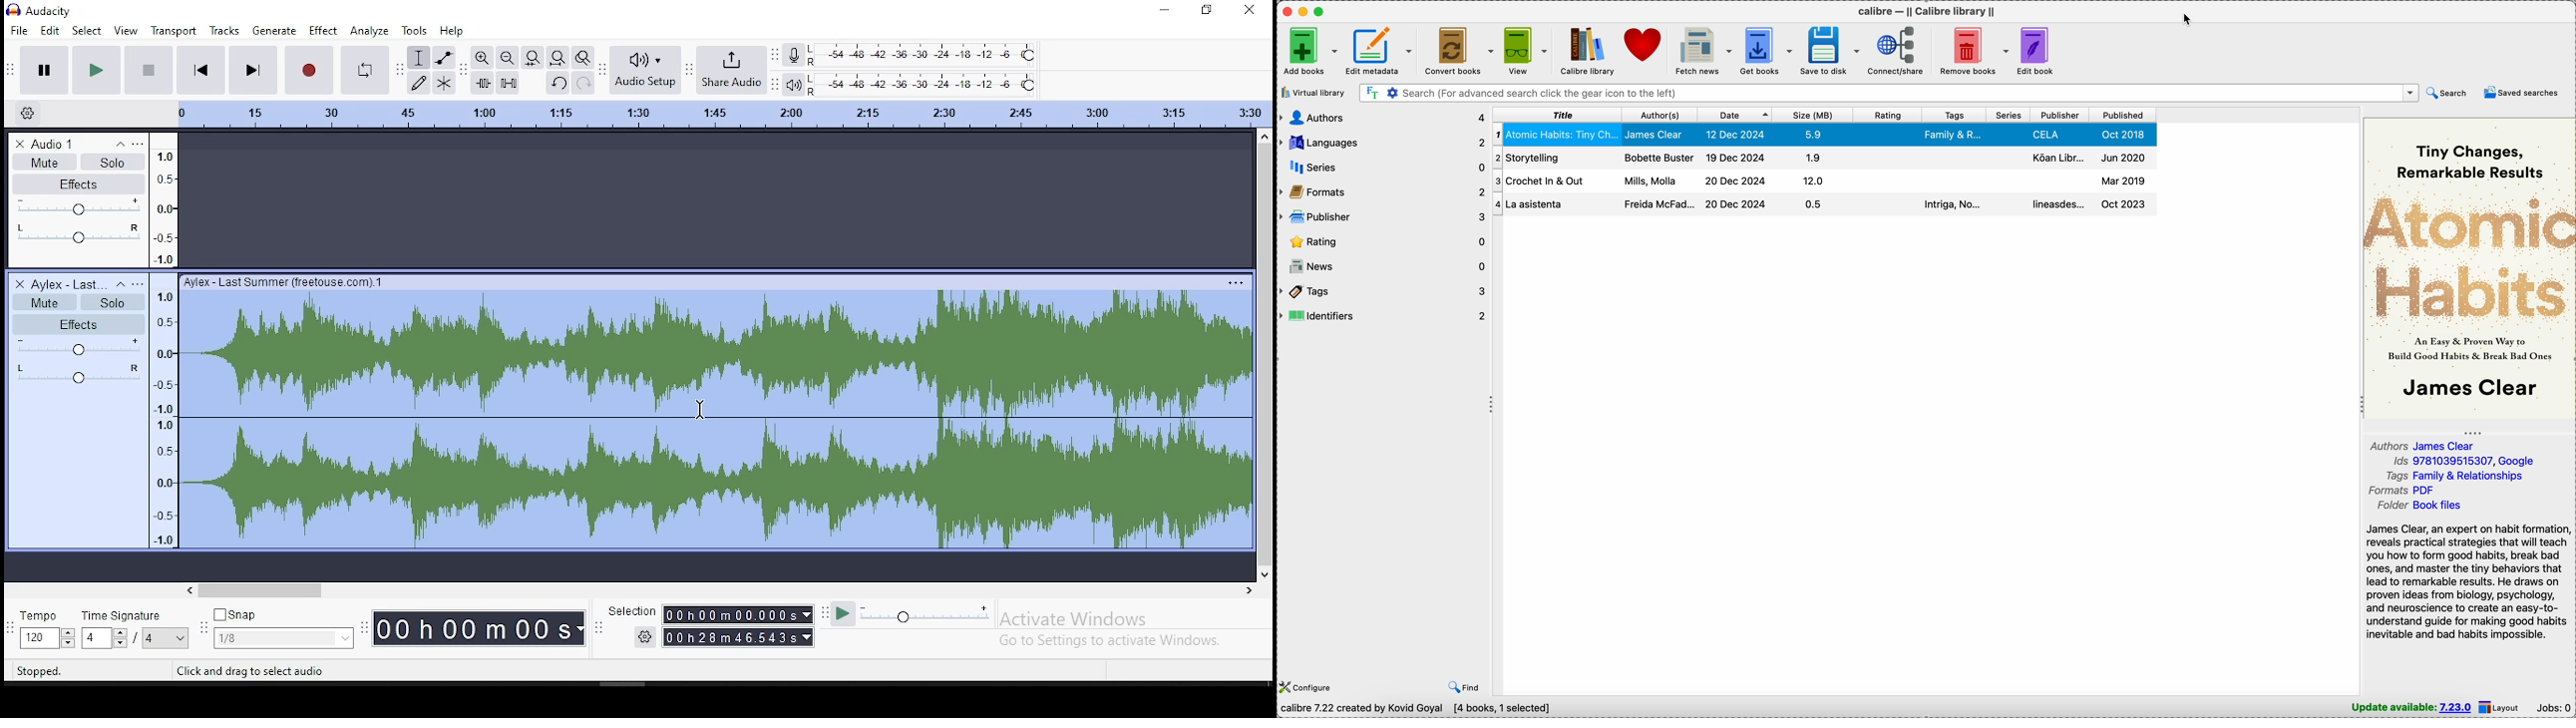 The image size is (2576, 728). Describe the element at coordinates (1462, 686) in the screenshot. I see `find` at that location.